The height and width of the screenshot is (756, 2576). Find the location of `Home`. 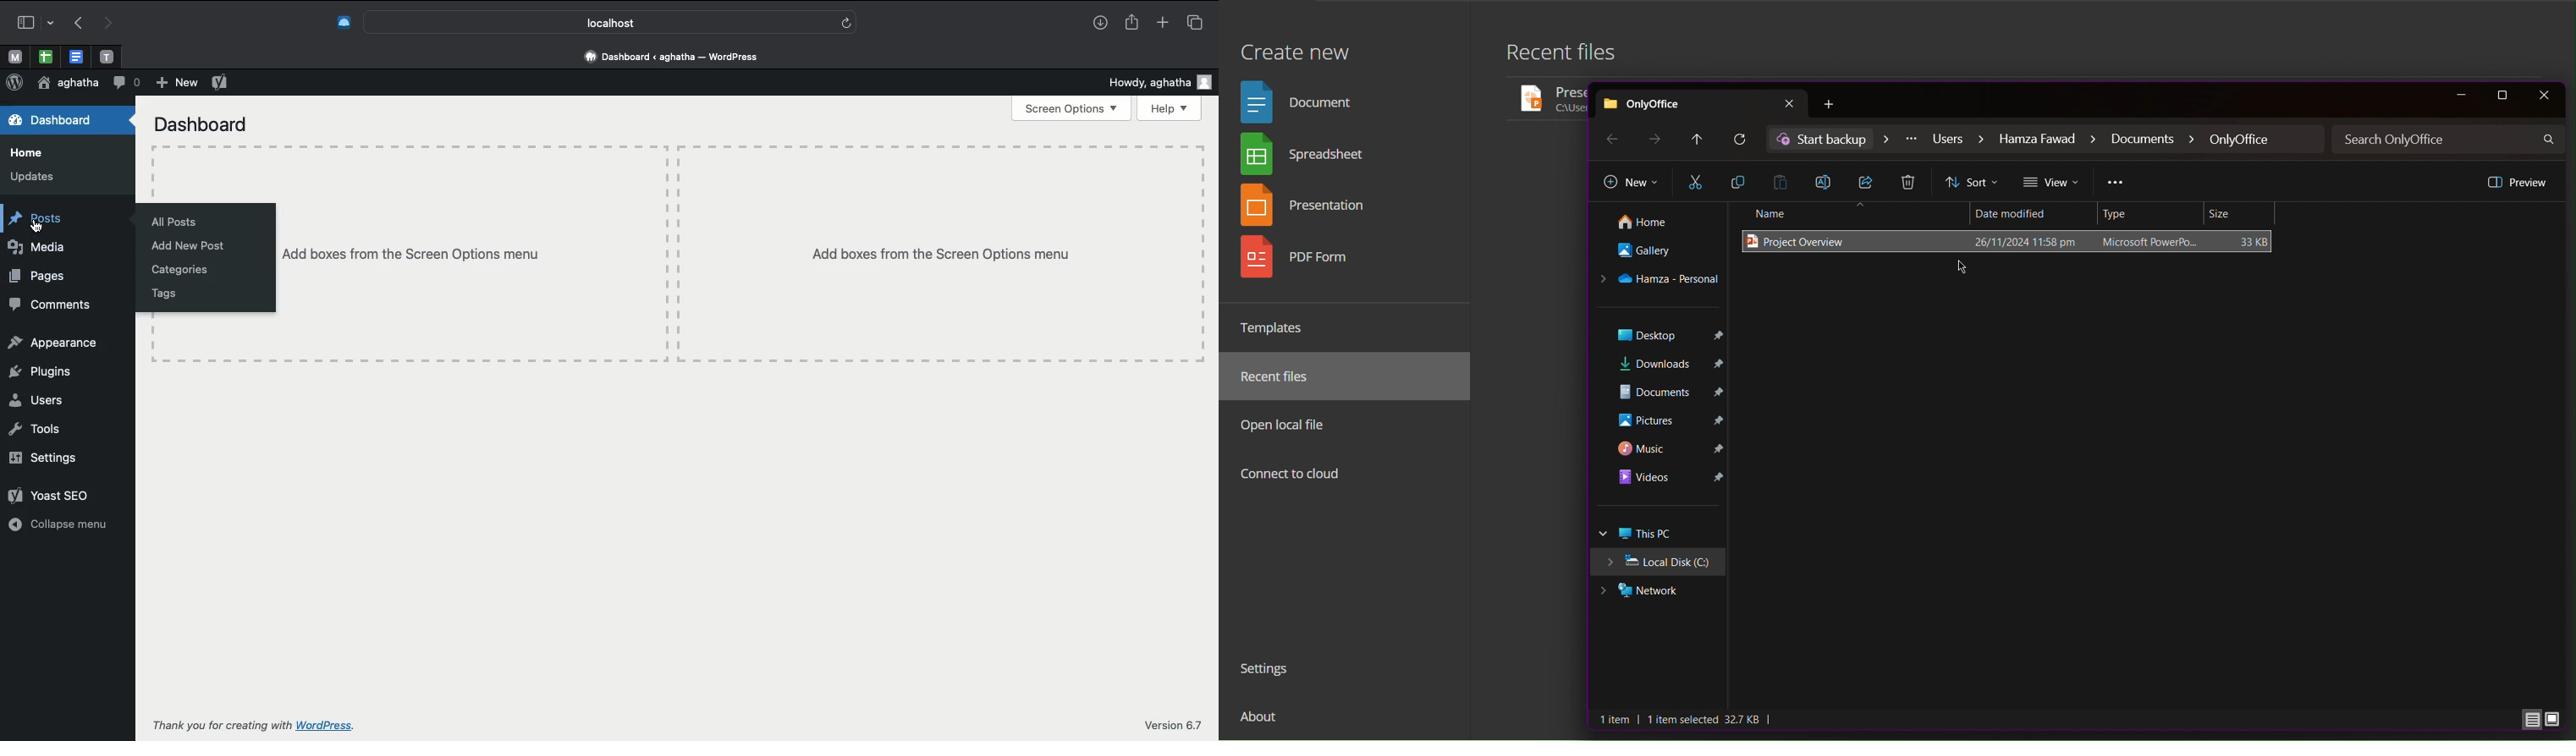

Home is located at coordinates (1655, 223).